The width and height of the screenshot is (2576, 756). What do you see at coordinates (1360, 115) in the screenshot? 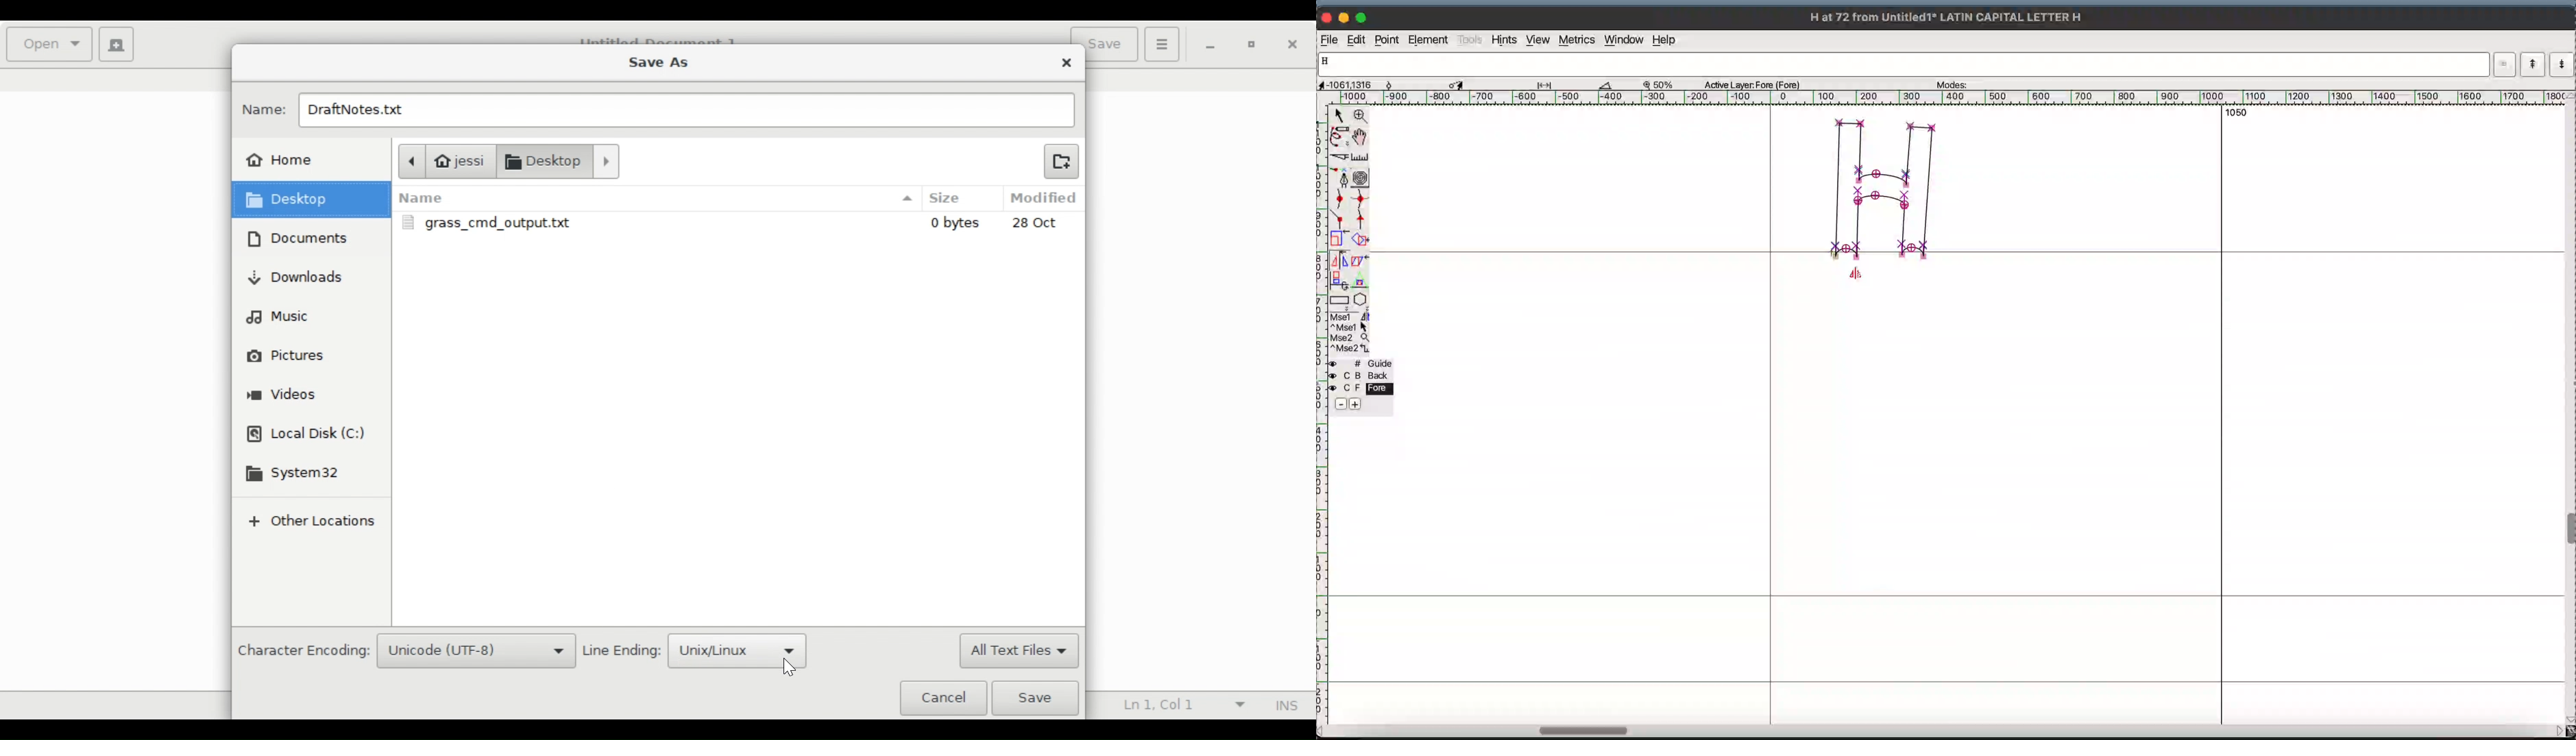
I see `zoom` at bounding box center [1360, 115].